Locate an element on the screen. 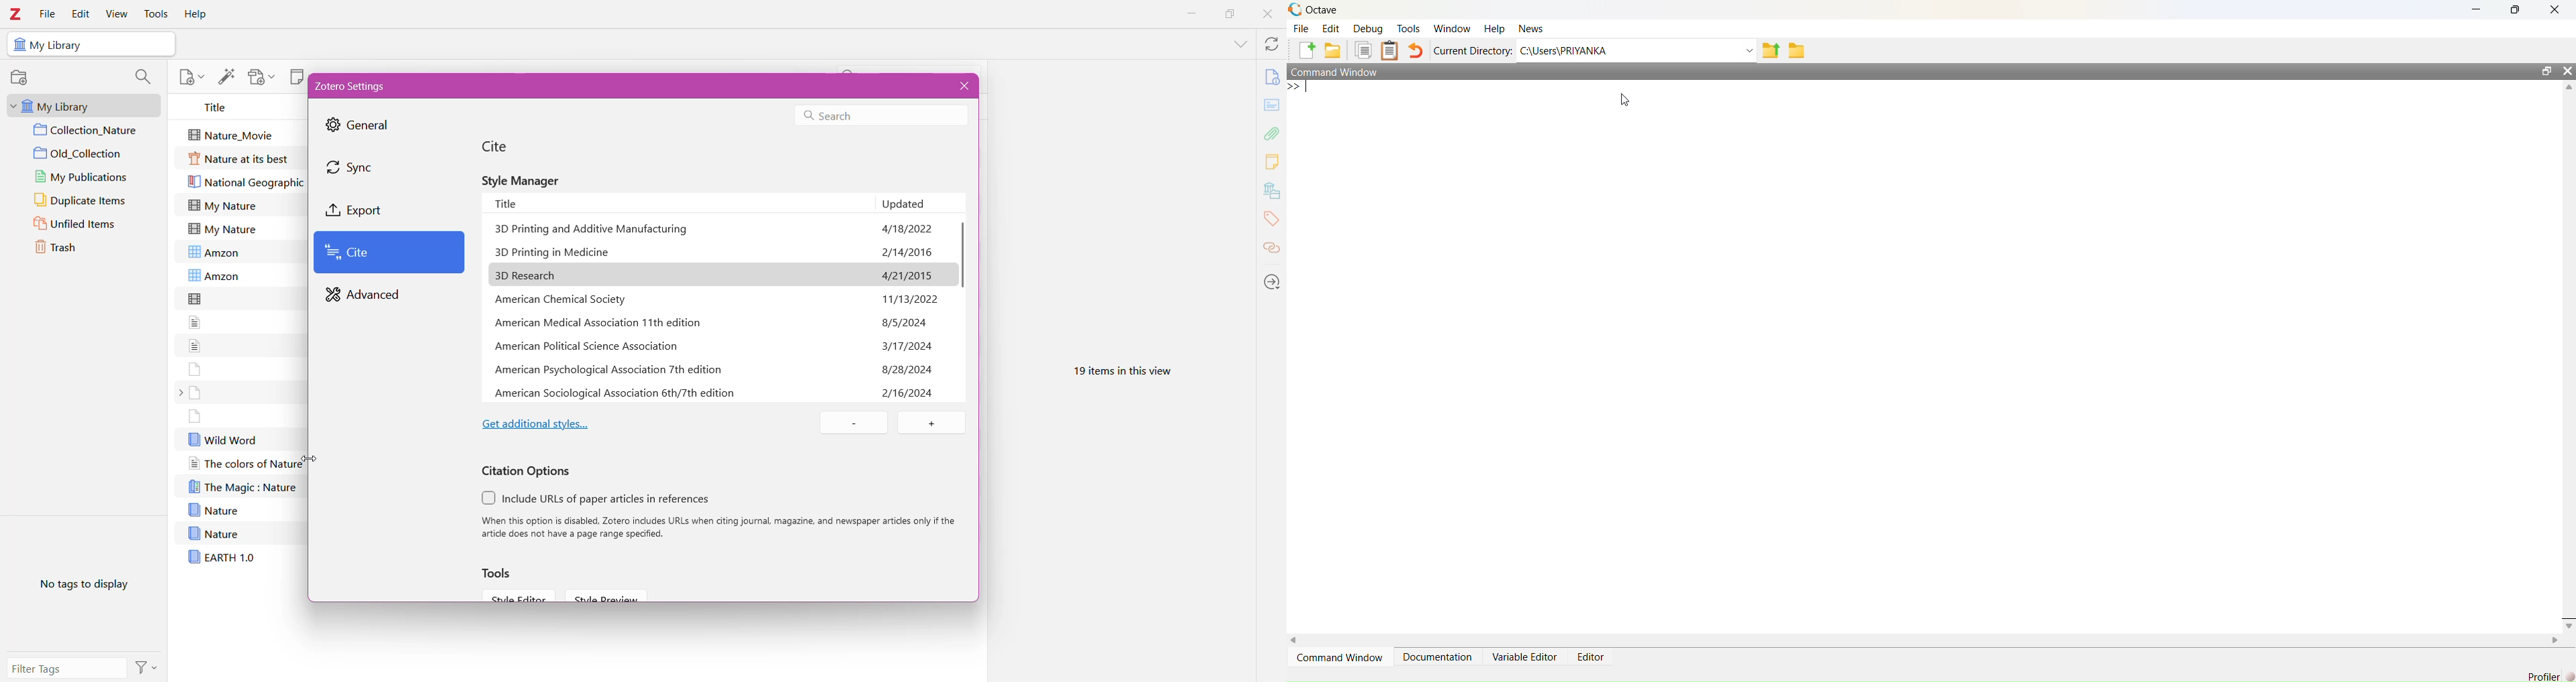 This screenshot has width=2576, height=700. Collection 2 is located at coordinates (89, 153).